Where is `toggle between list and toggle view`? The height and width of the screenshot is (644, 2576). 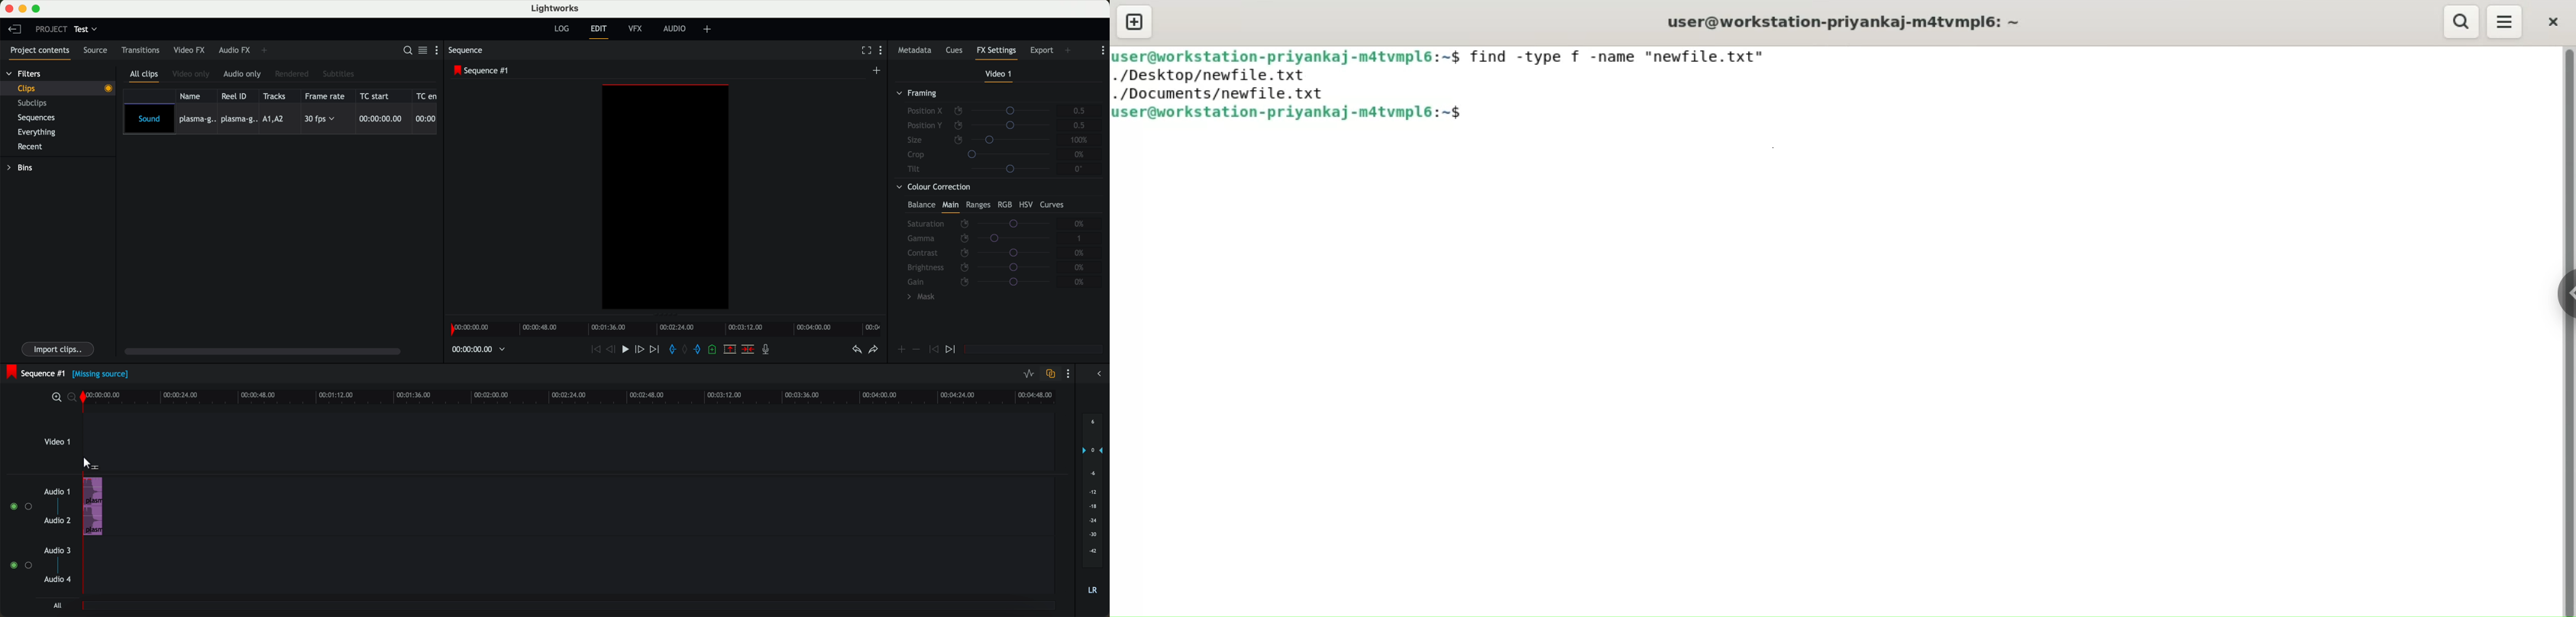
toggle between list and toggle view is located at coordinates (423, 51).